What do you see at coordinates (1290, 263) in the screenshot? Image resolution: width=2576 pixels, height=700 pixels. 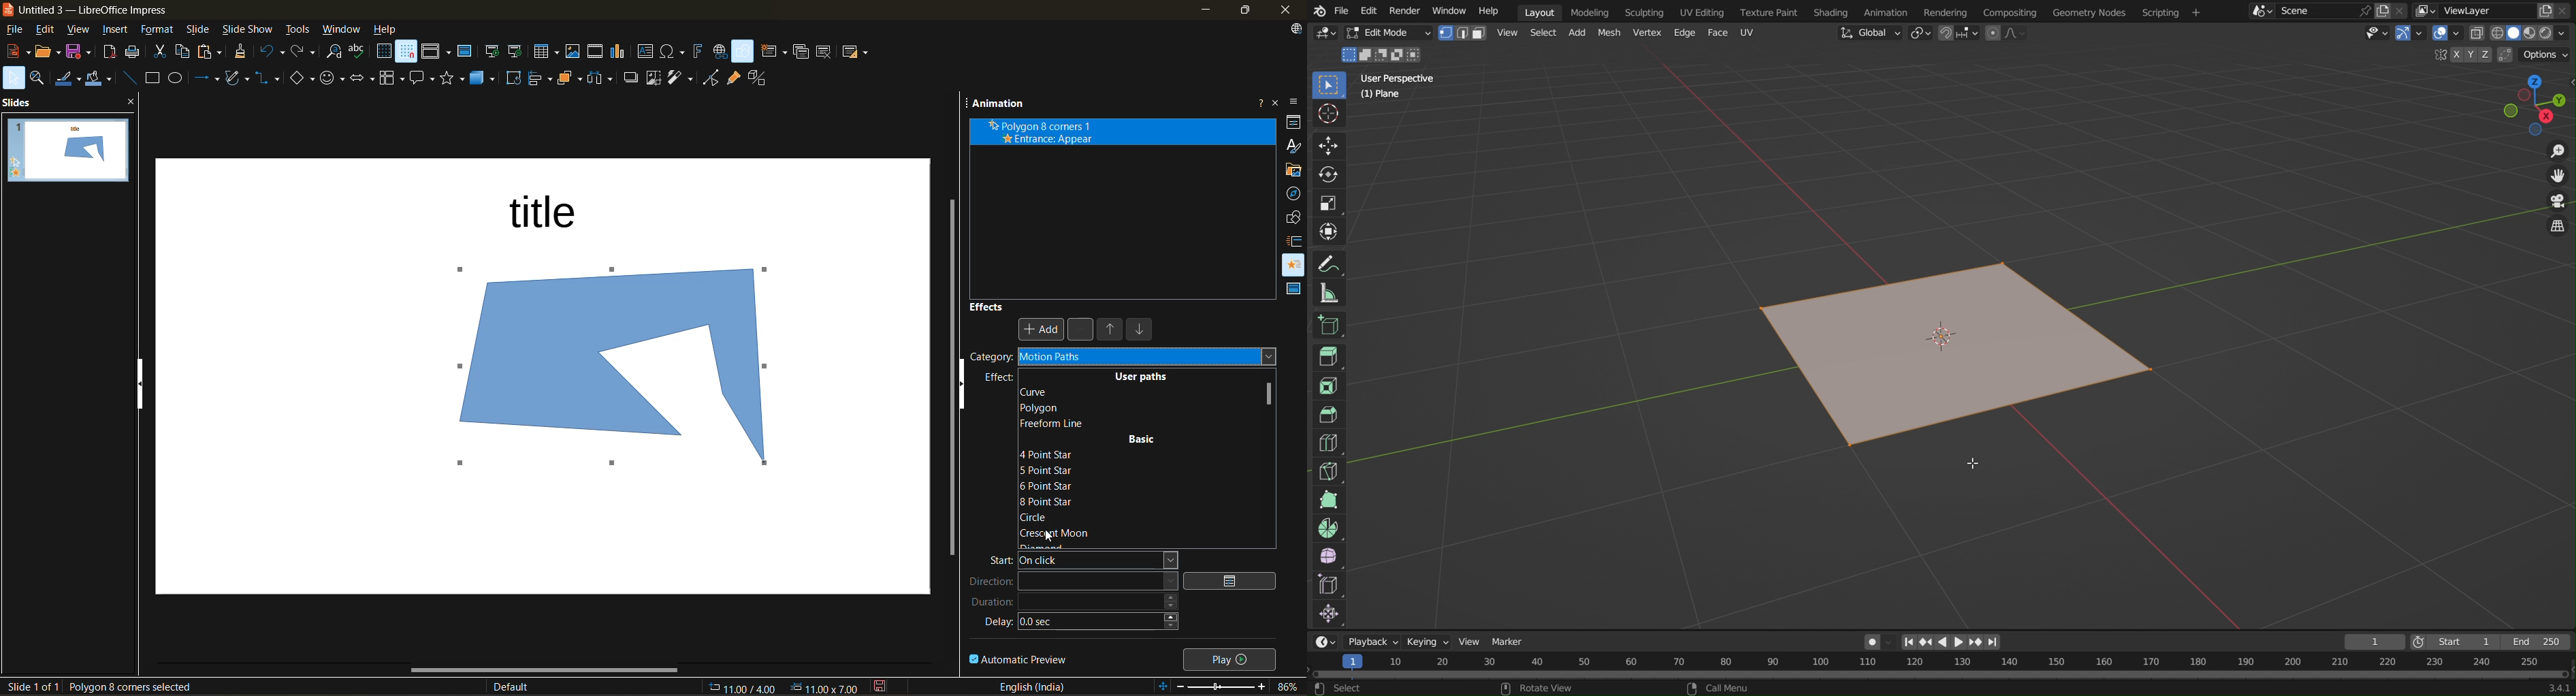 I see `animation` at bounding box center [1290, 263].